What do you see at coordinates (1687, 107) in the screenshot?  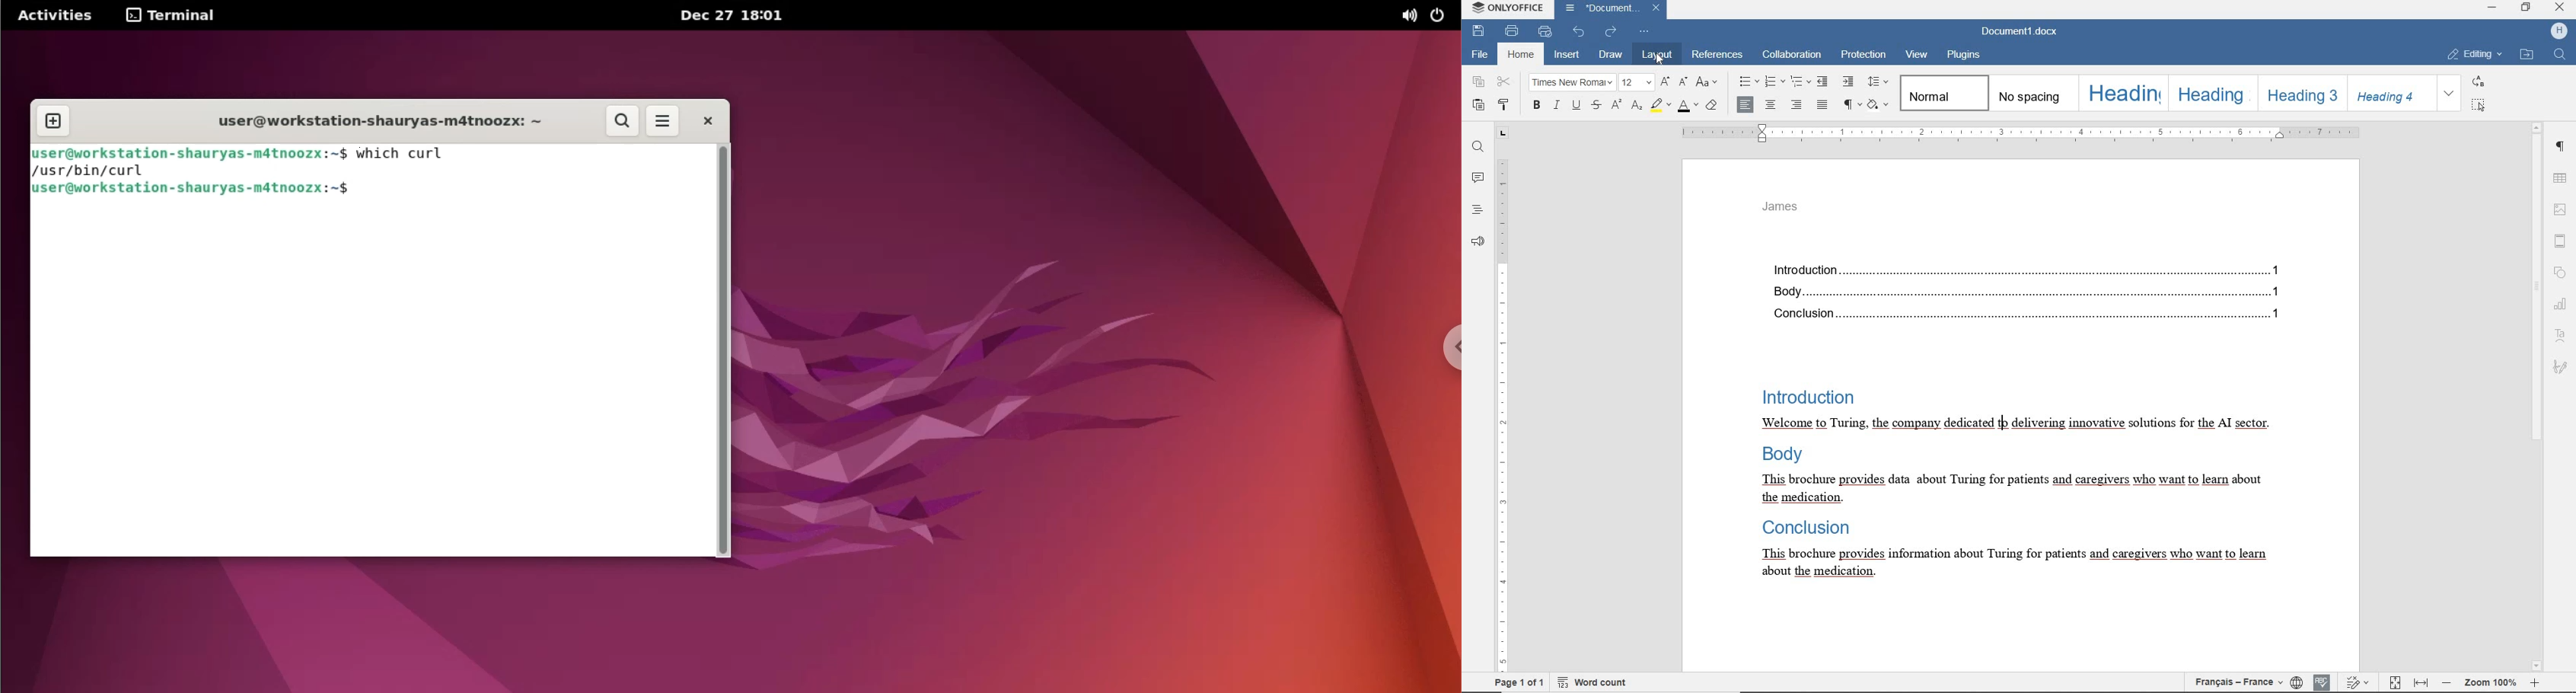 I see `font color` at bounding box center [1687, 107].